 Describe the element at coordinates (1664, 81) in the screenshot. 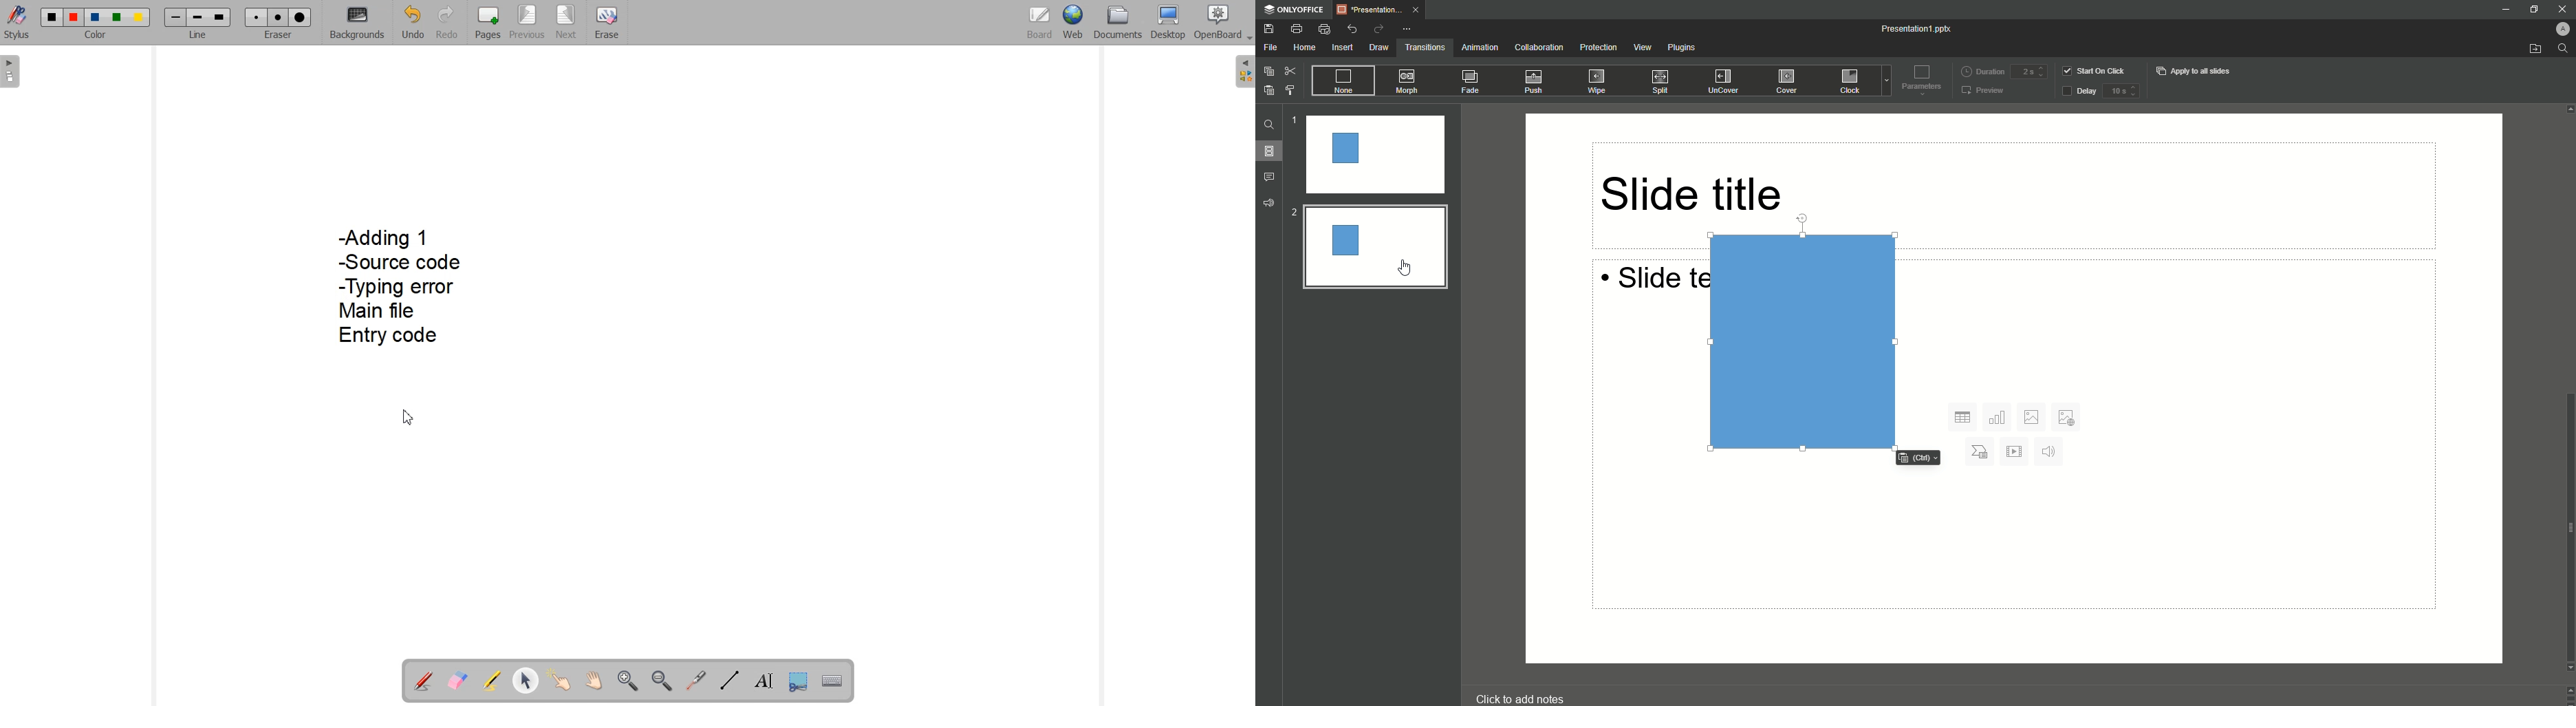

I see `Split` at that location.